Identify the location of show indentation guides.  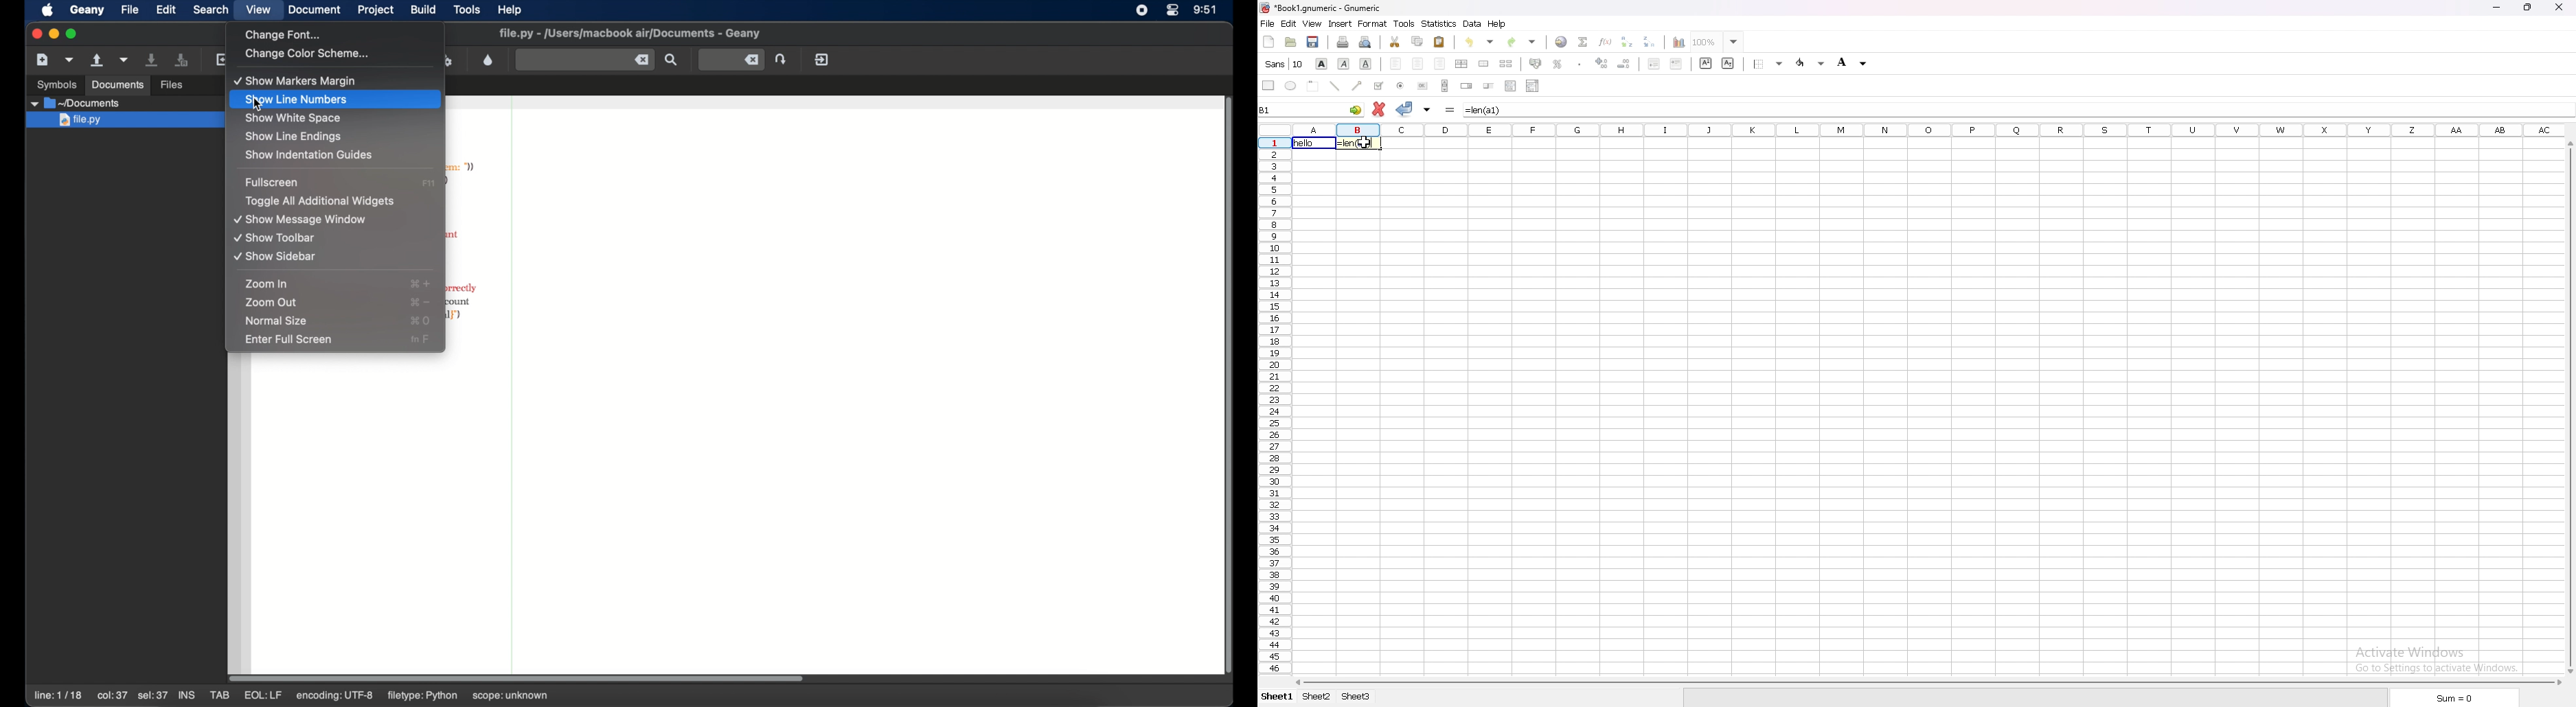
(309, 156).